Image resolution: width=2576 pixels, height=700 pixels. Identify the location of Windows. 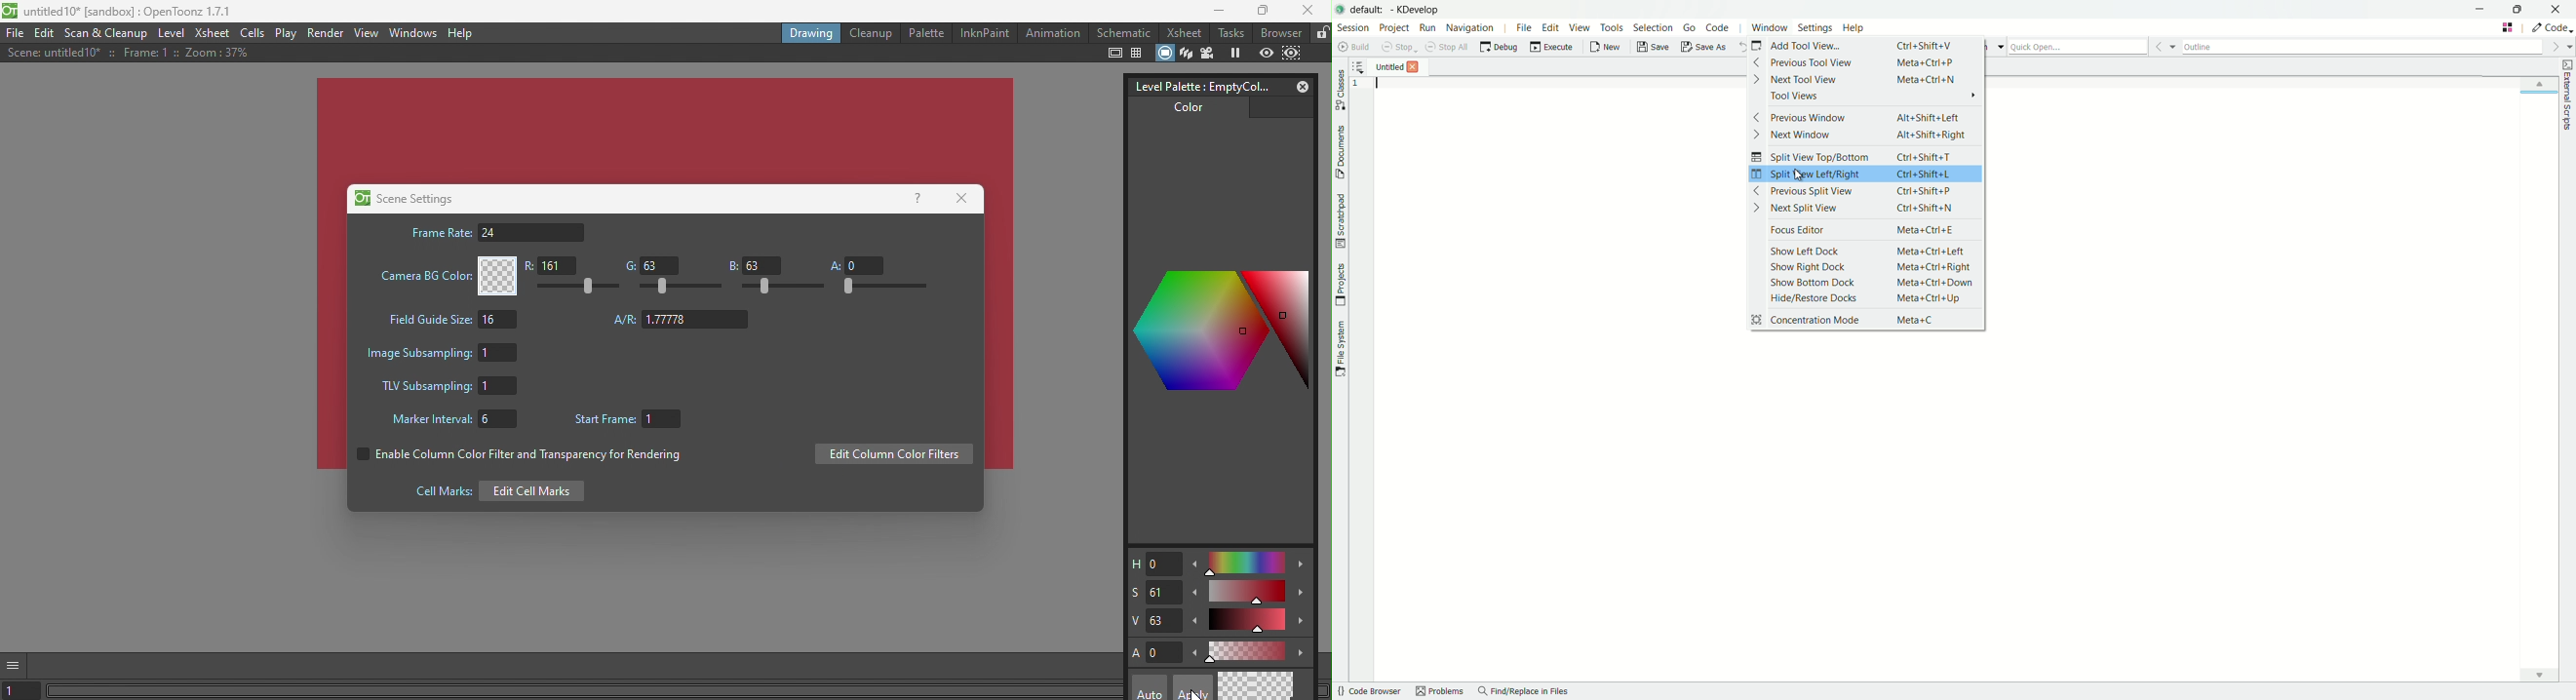
(411, 33).